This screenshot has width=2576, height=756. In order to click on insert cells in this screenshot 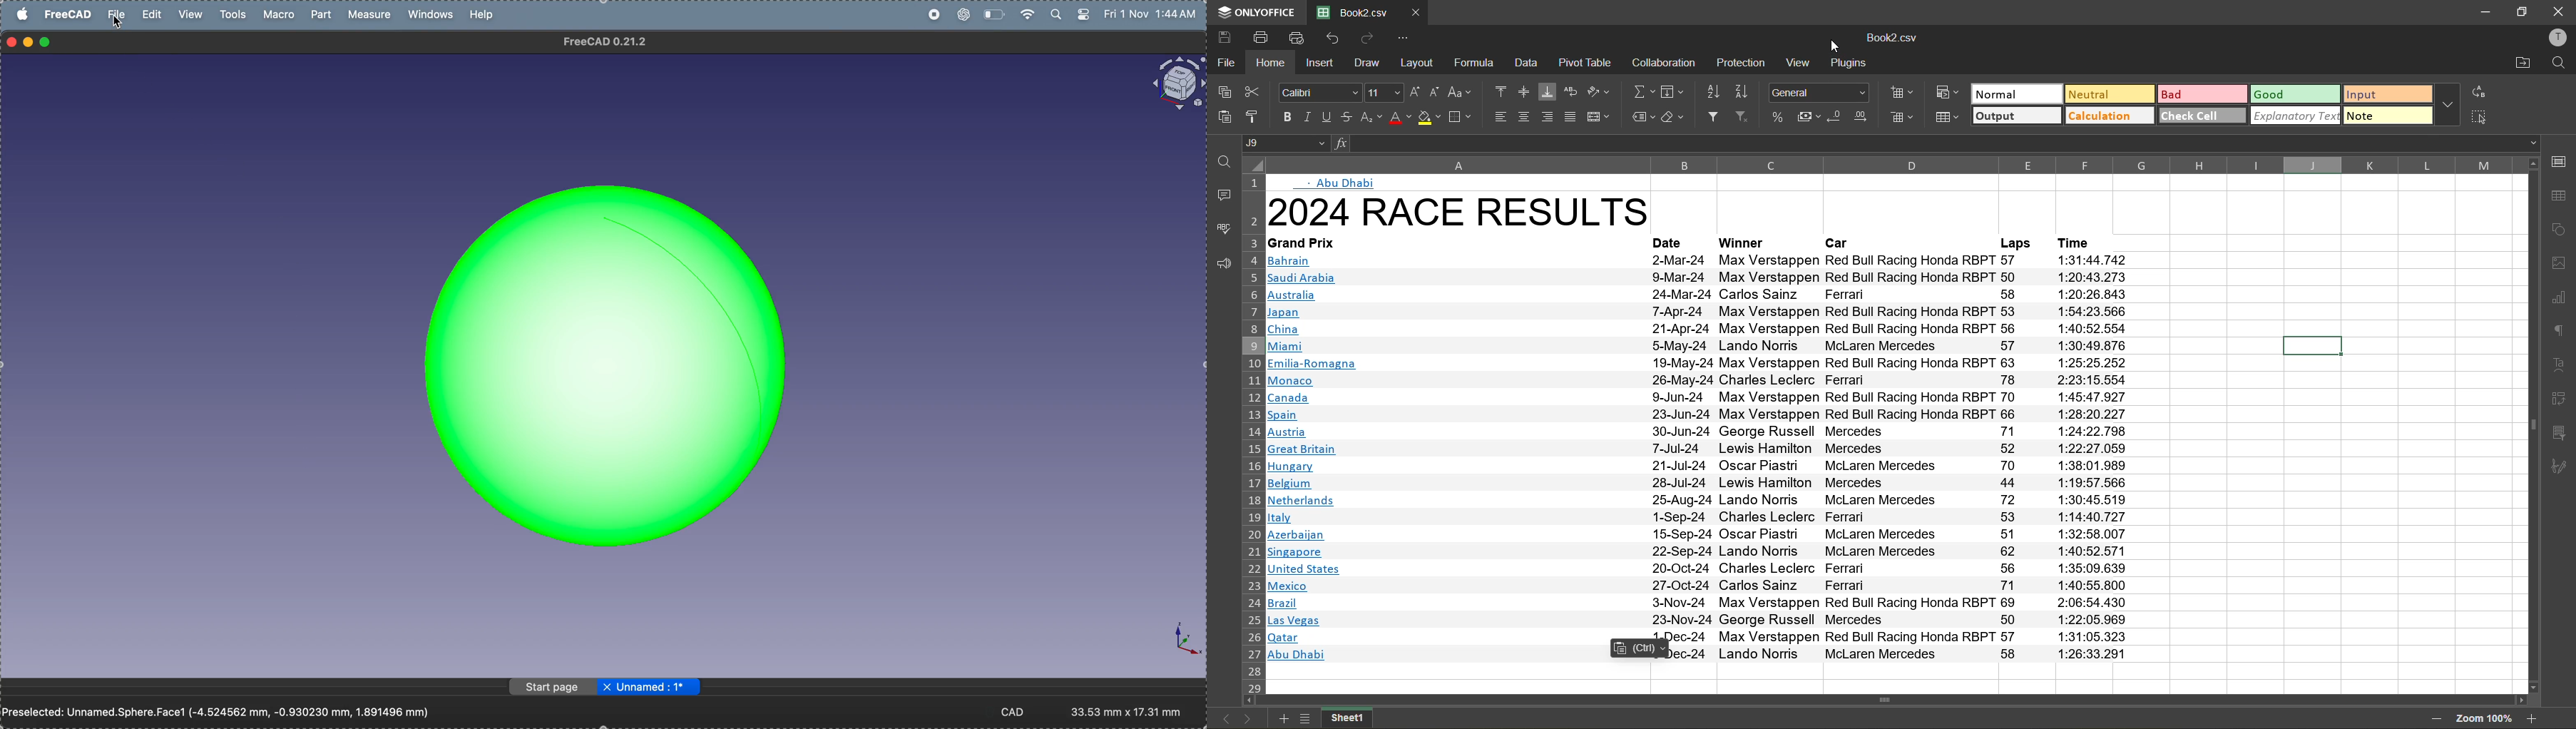, I will do `click(1903, 93)`.